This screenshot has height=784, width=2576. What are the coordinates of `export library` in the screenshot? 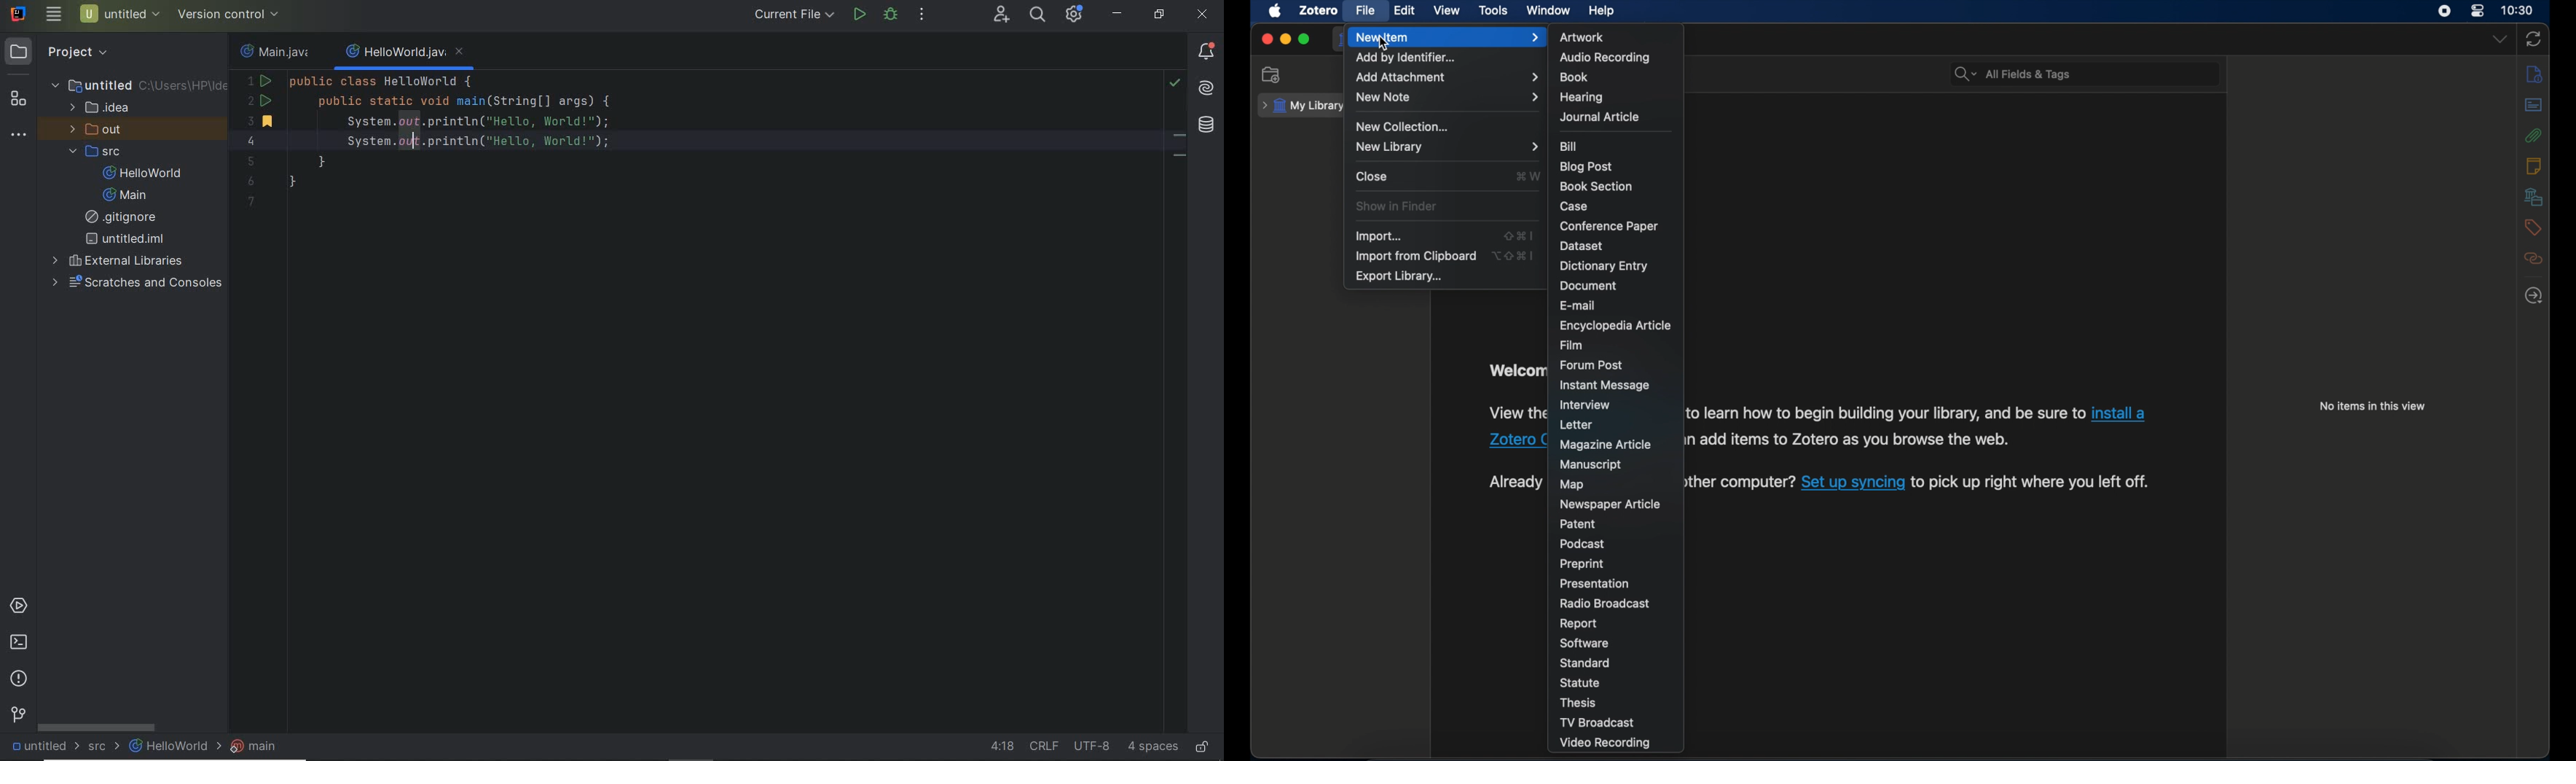 It's located at (1398, 277).